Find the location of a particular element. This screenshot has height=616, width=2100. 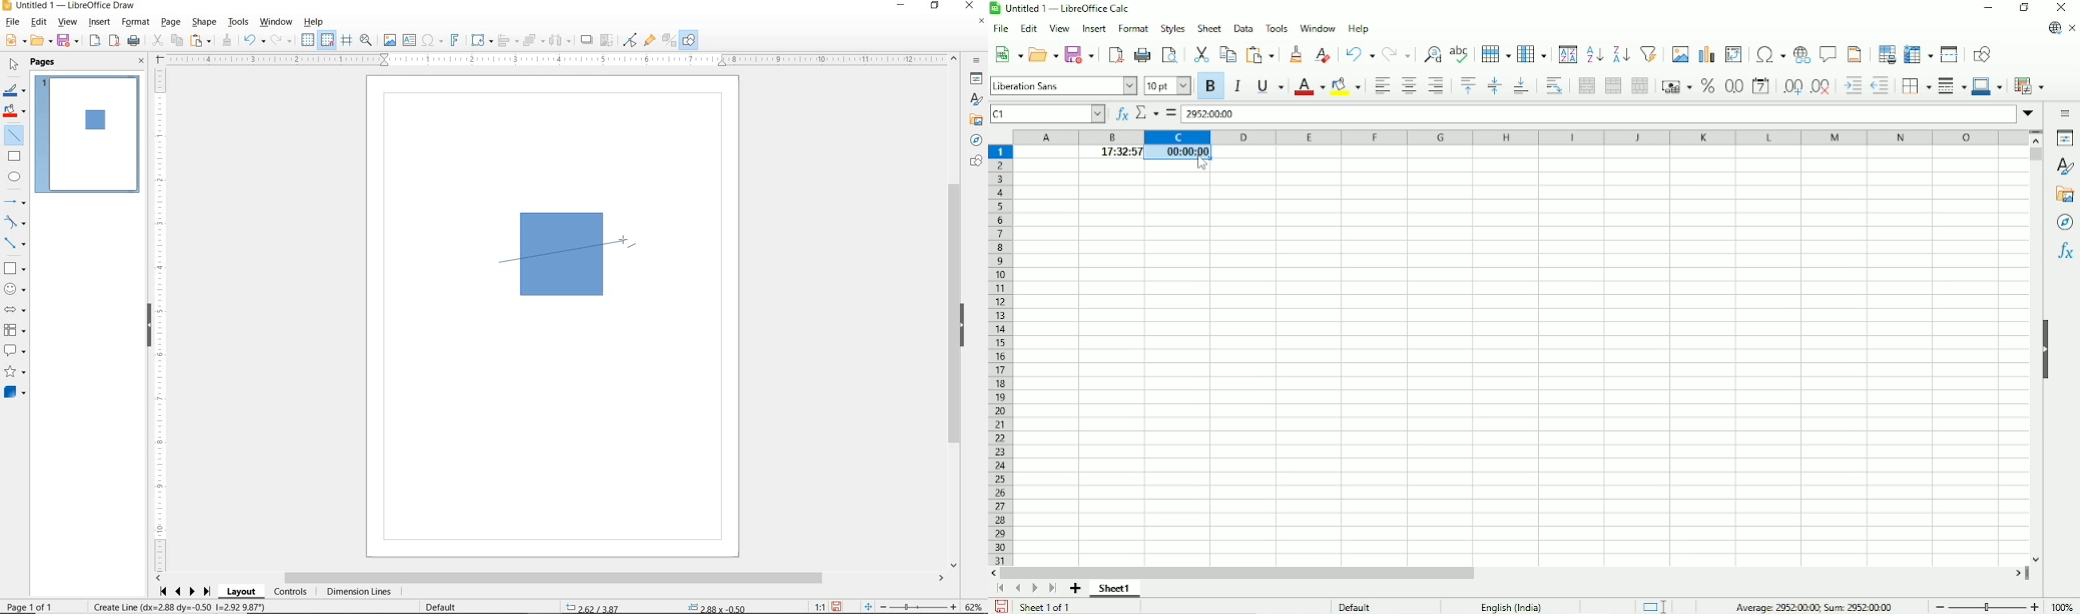

FLOWCHART is located at coordinates (17, 330).